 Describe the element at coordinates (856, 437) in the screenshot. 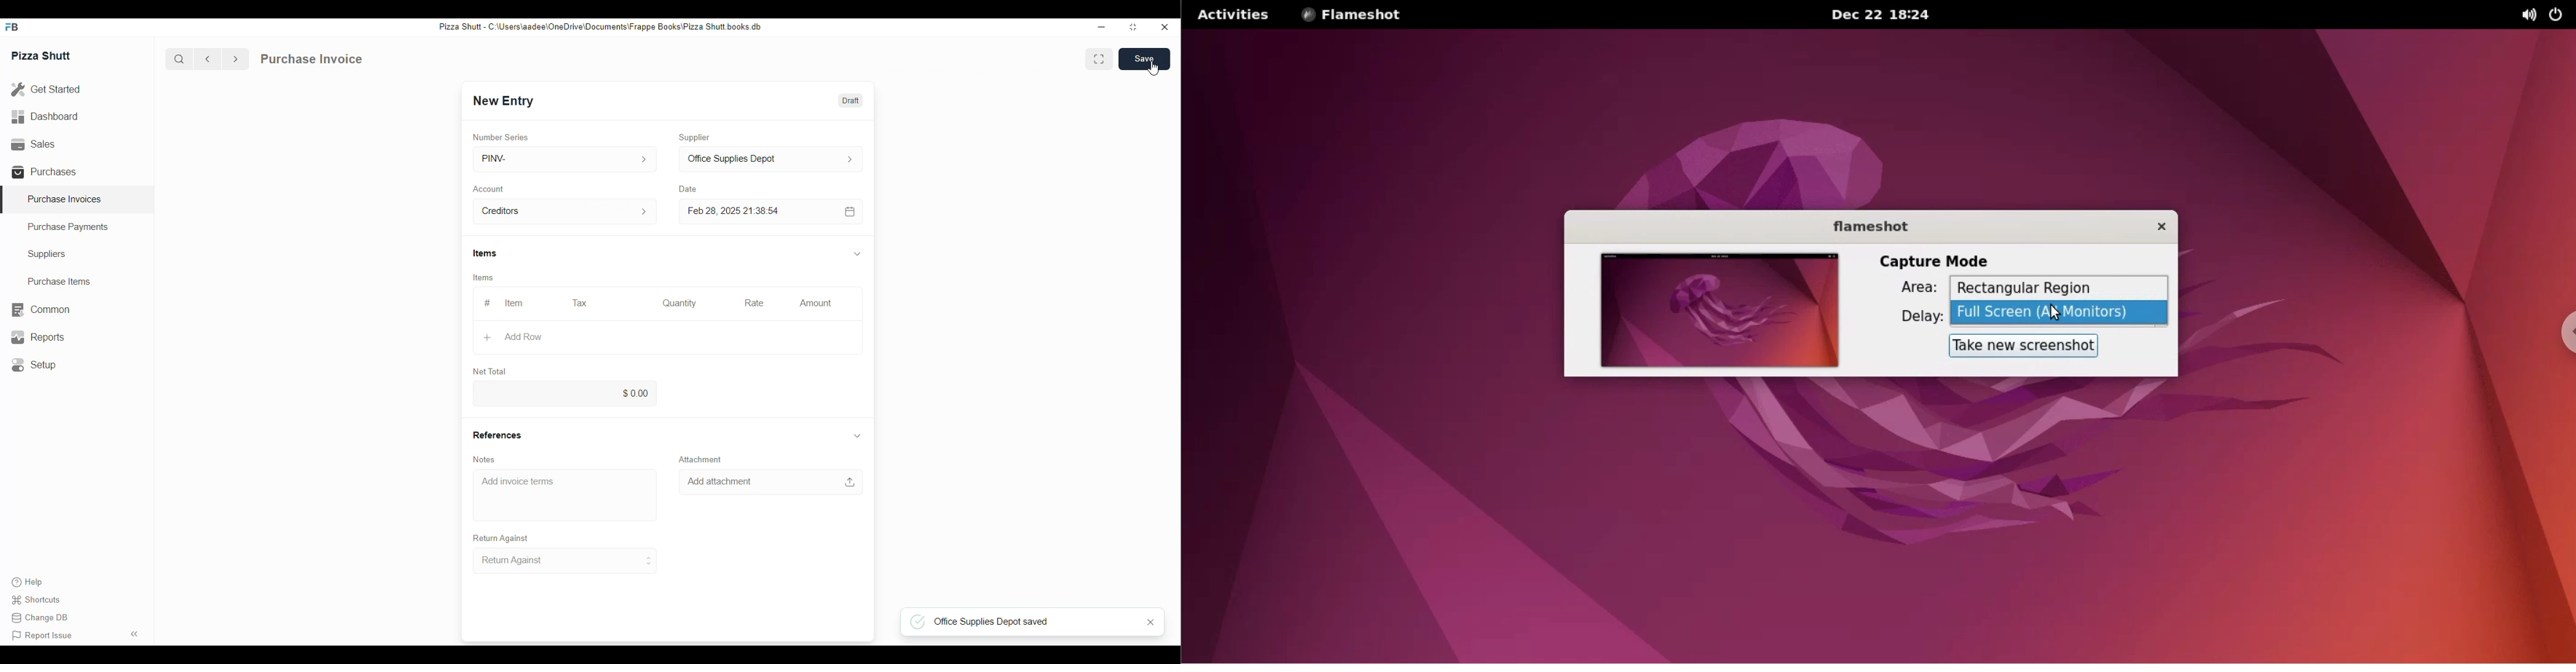

I see `down` at that location.